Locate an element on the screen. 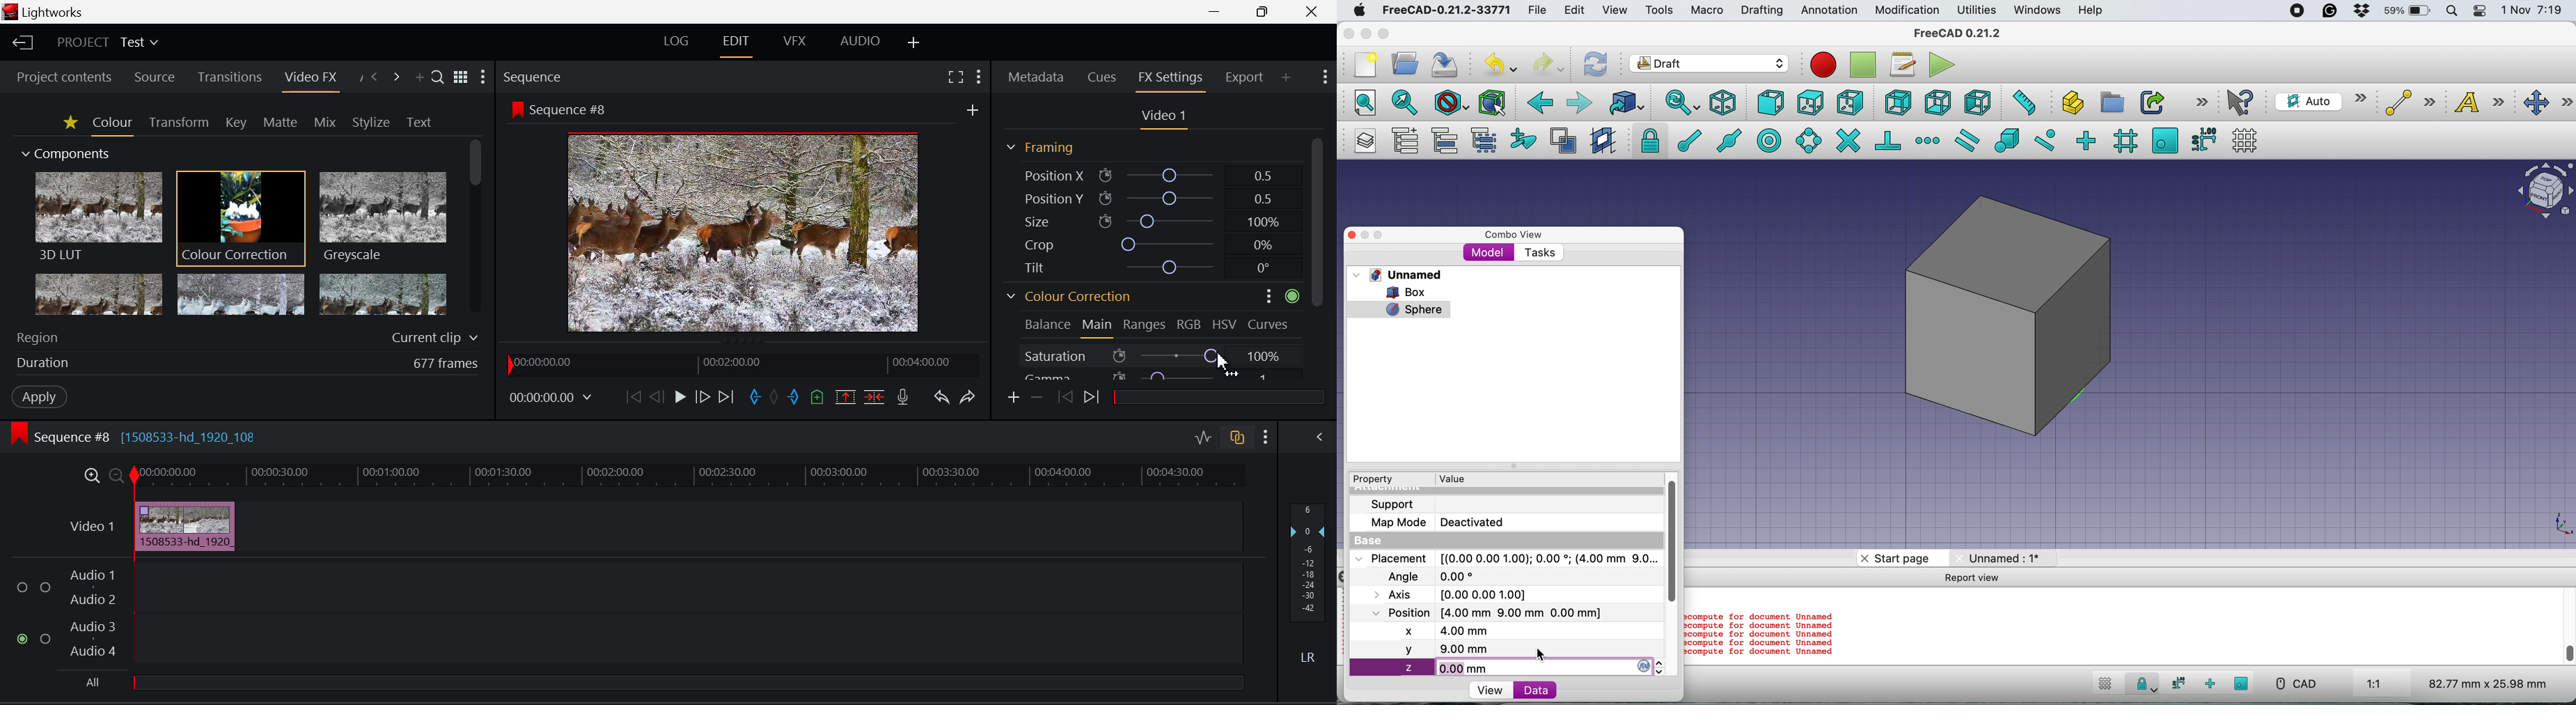 This screenshot has height=728, width=2576. tasks is located at coordinates (1538, 253).